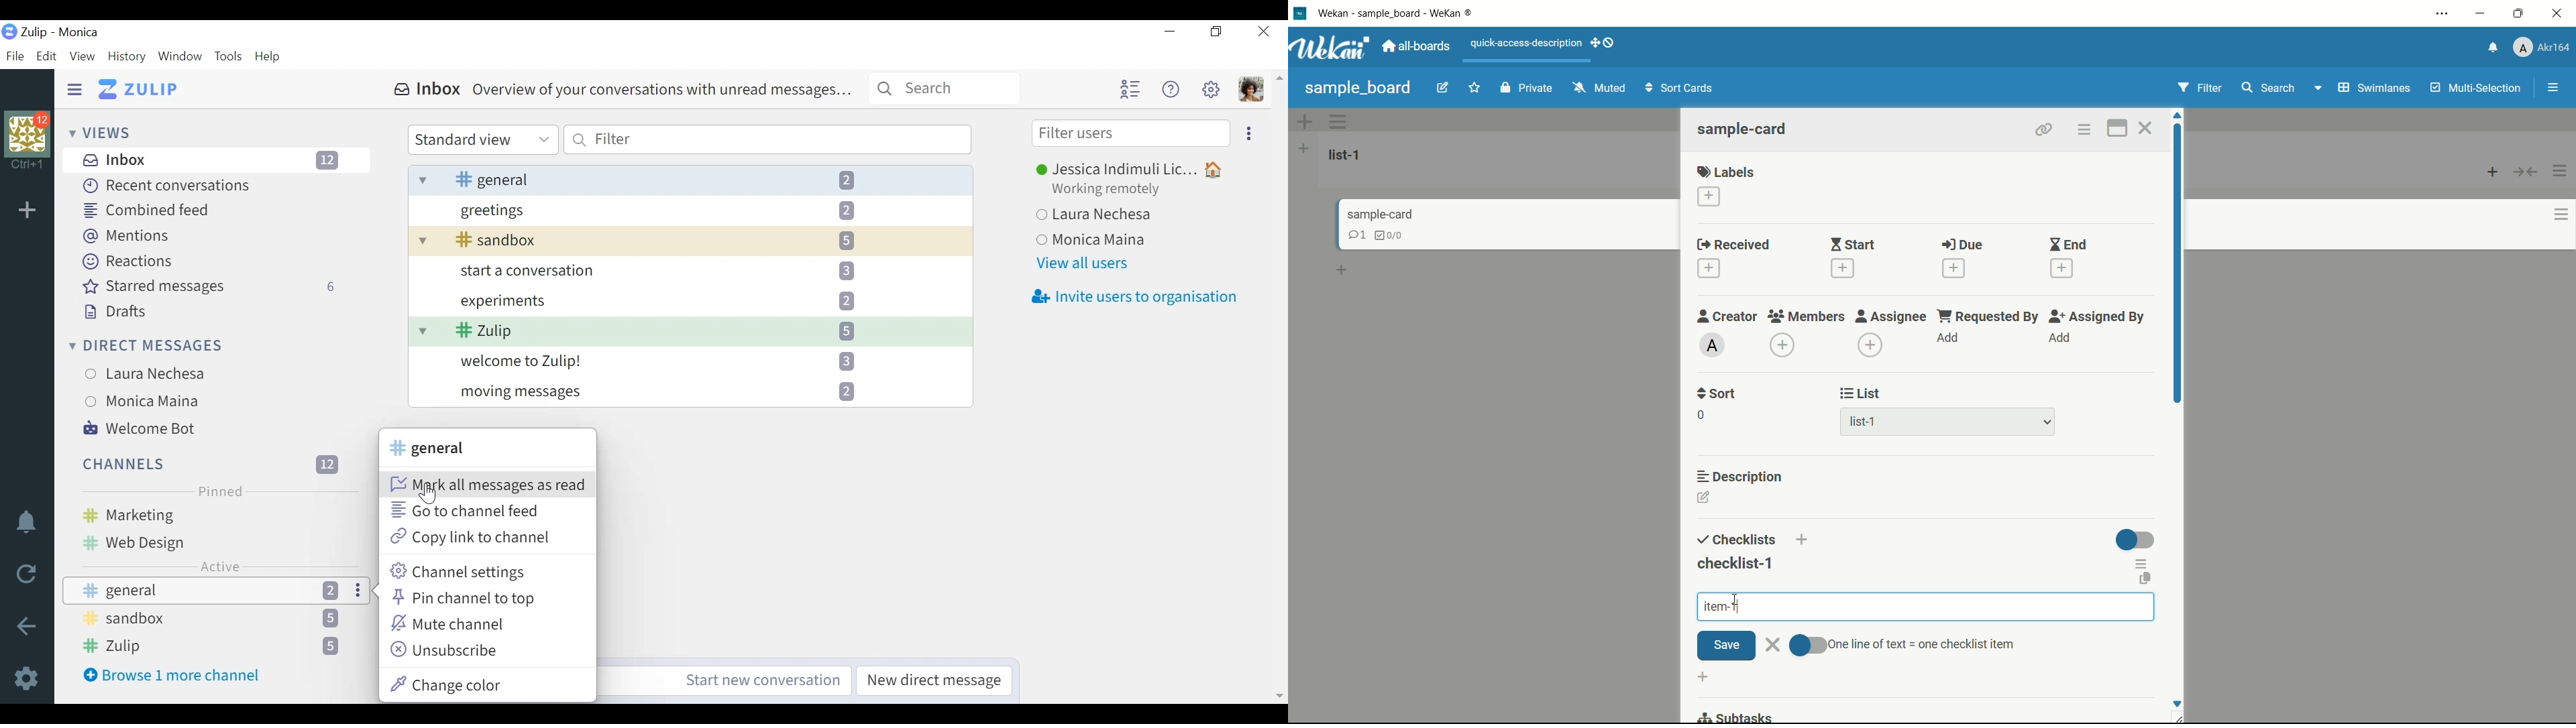 The image size is (2576, 728). What do you see at coordinates (2147, 128) in the screenshot?
I see `close card` at bounding box center [2147, 128].